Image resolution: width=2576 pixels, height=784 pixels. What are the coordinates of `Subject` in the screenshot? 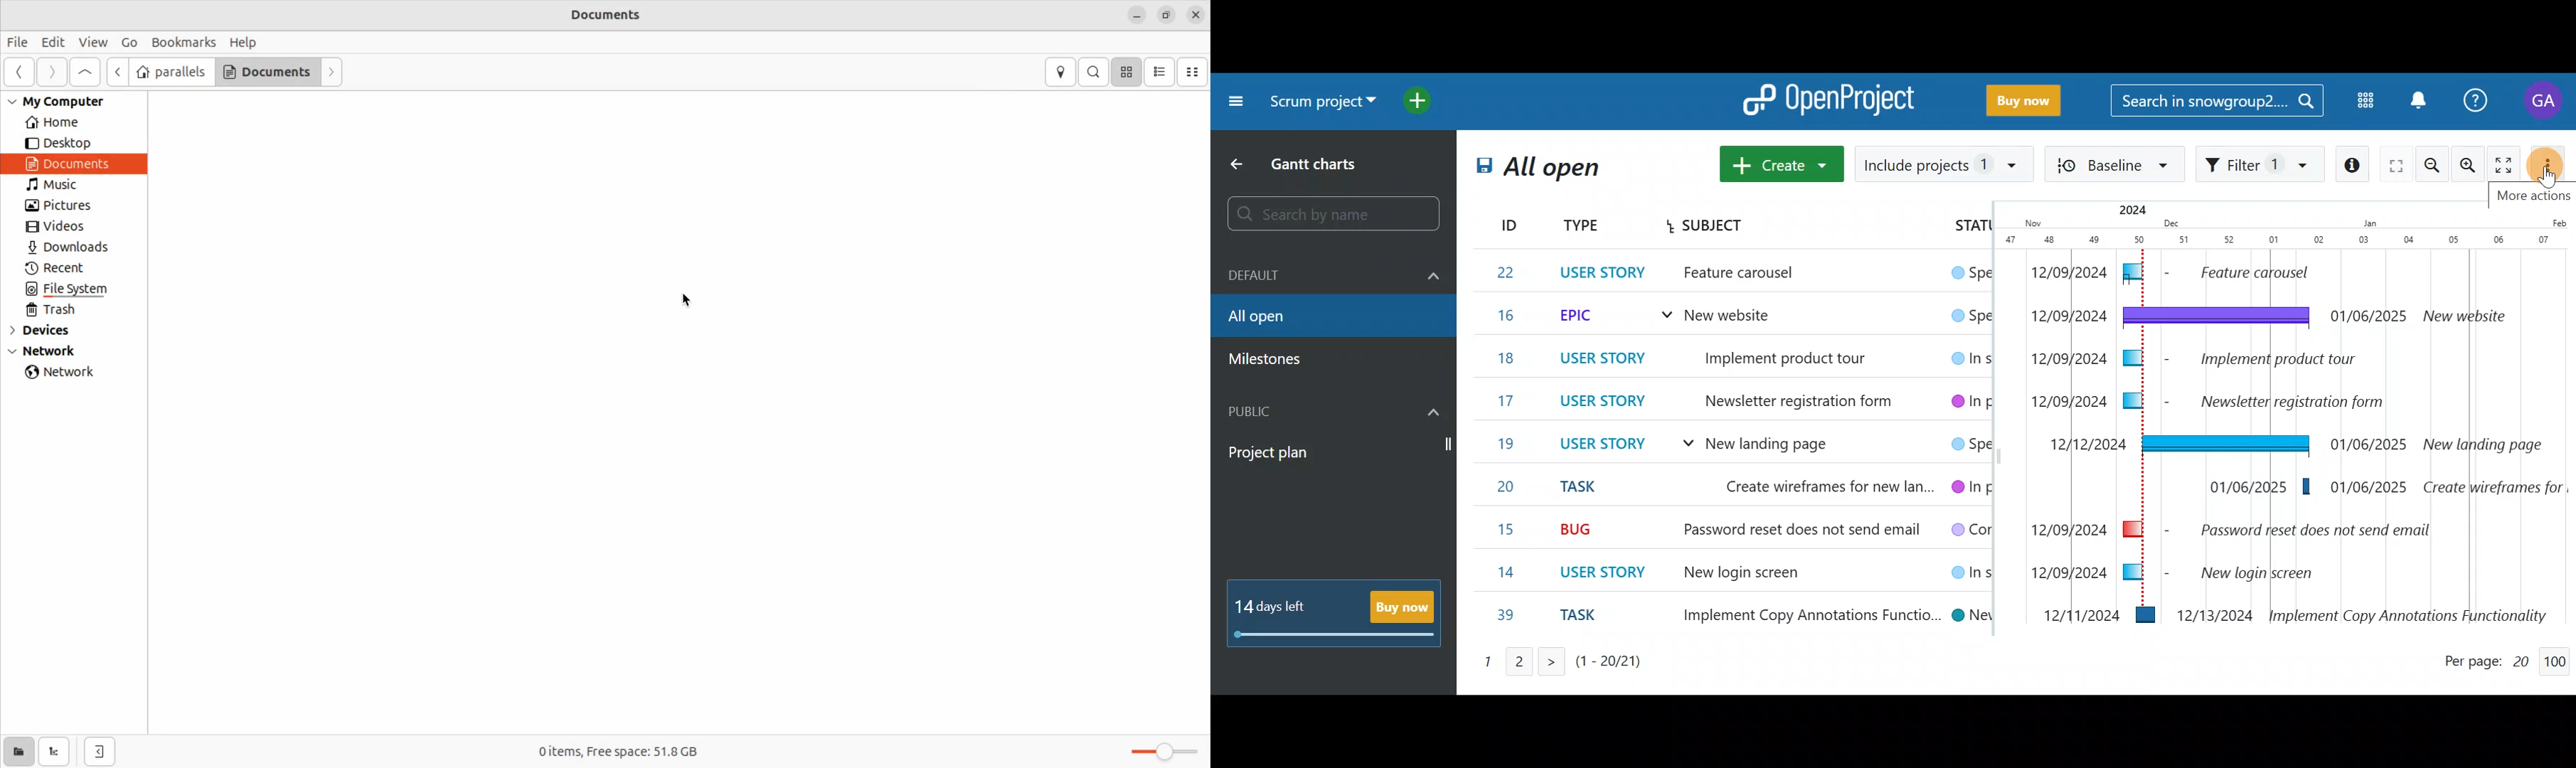 It's located at (1706, 227).